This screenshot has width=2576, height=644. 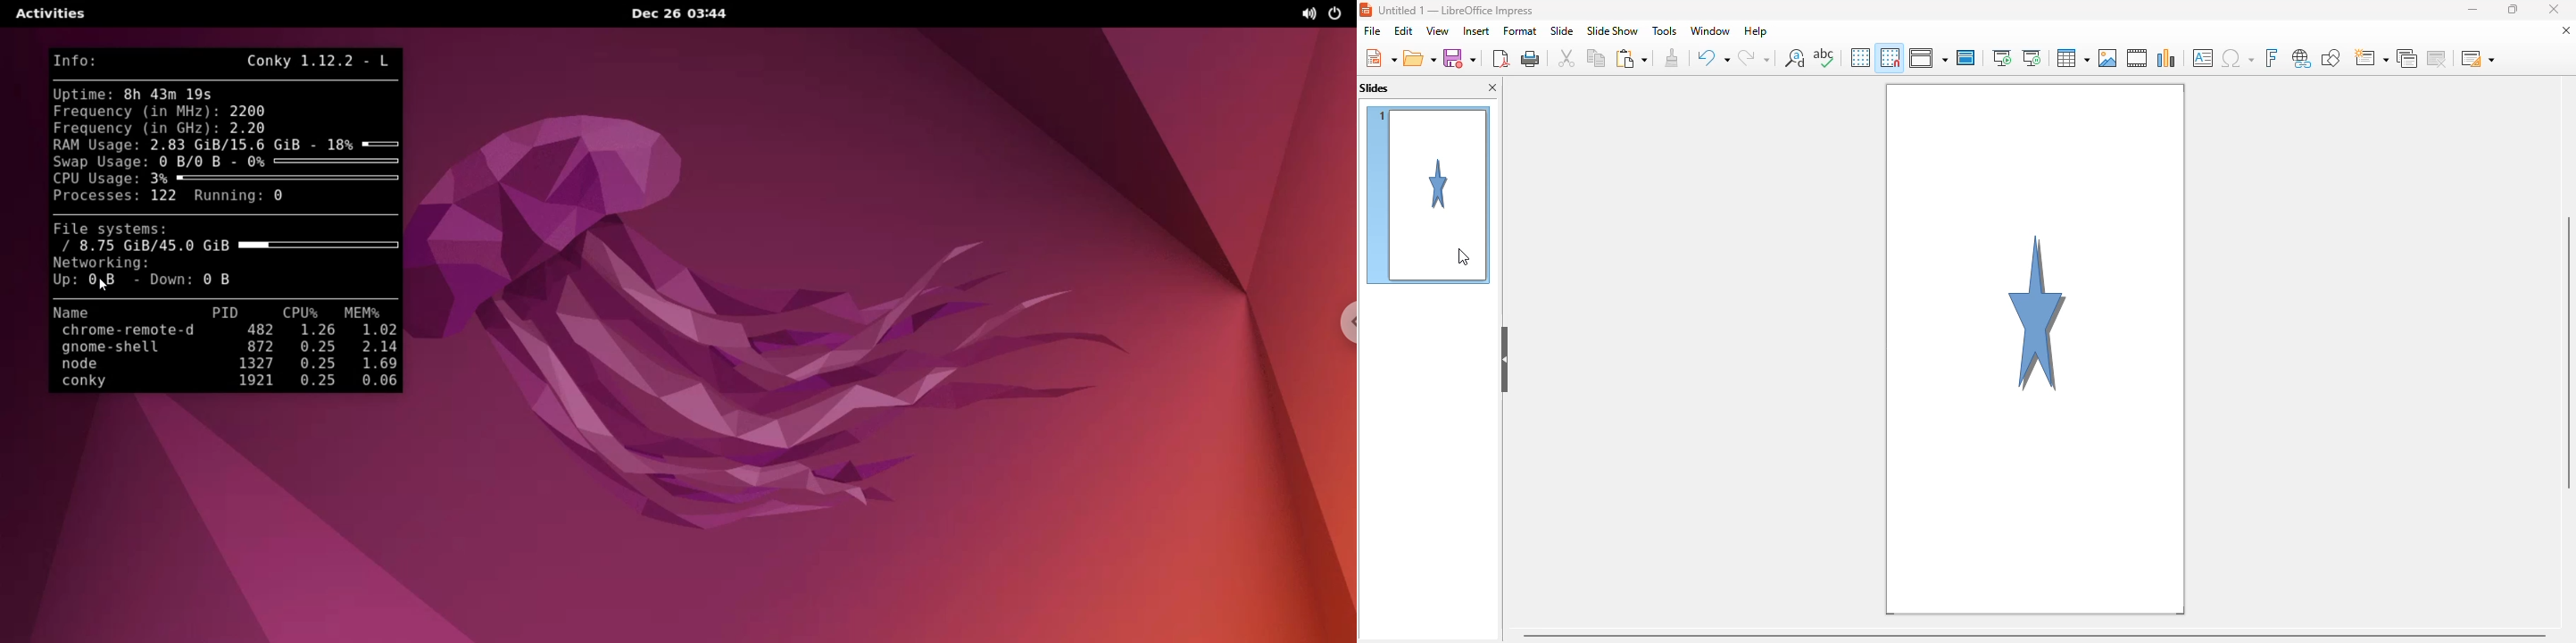 What do you see at coordinates (1597, 58) in the screenshot?
I see `copy` at bounding box center [1597, 58].